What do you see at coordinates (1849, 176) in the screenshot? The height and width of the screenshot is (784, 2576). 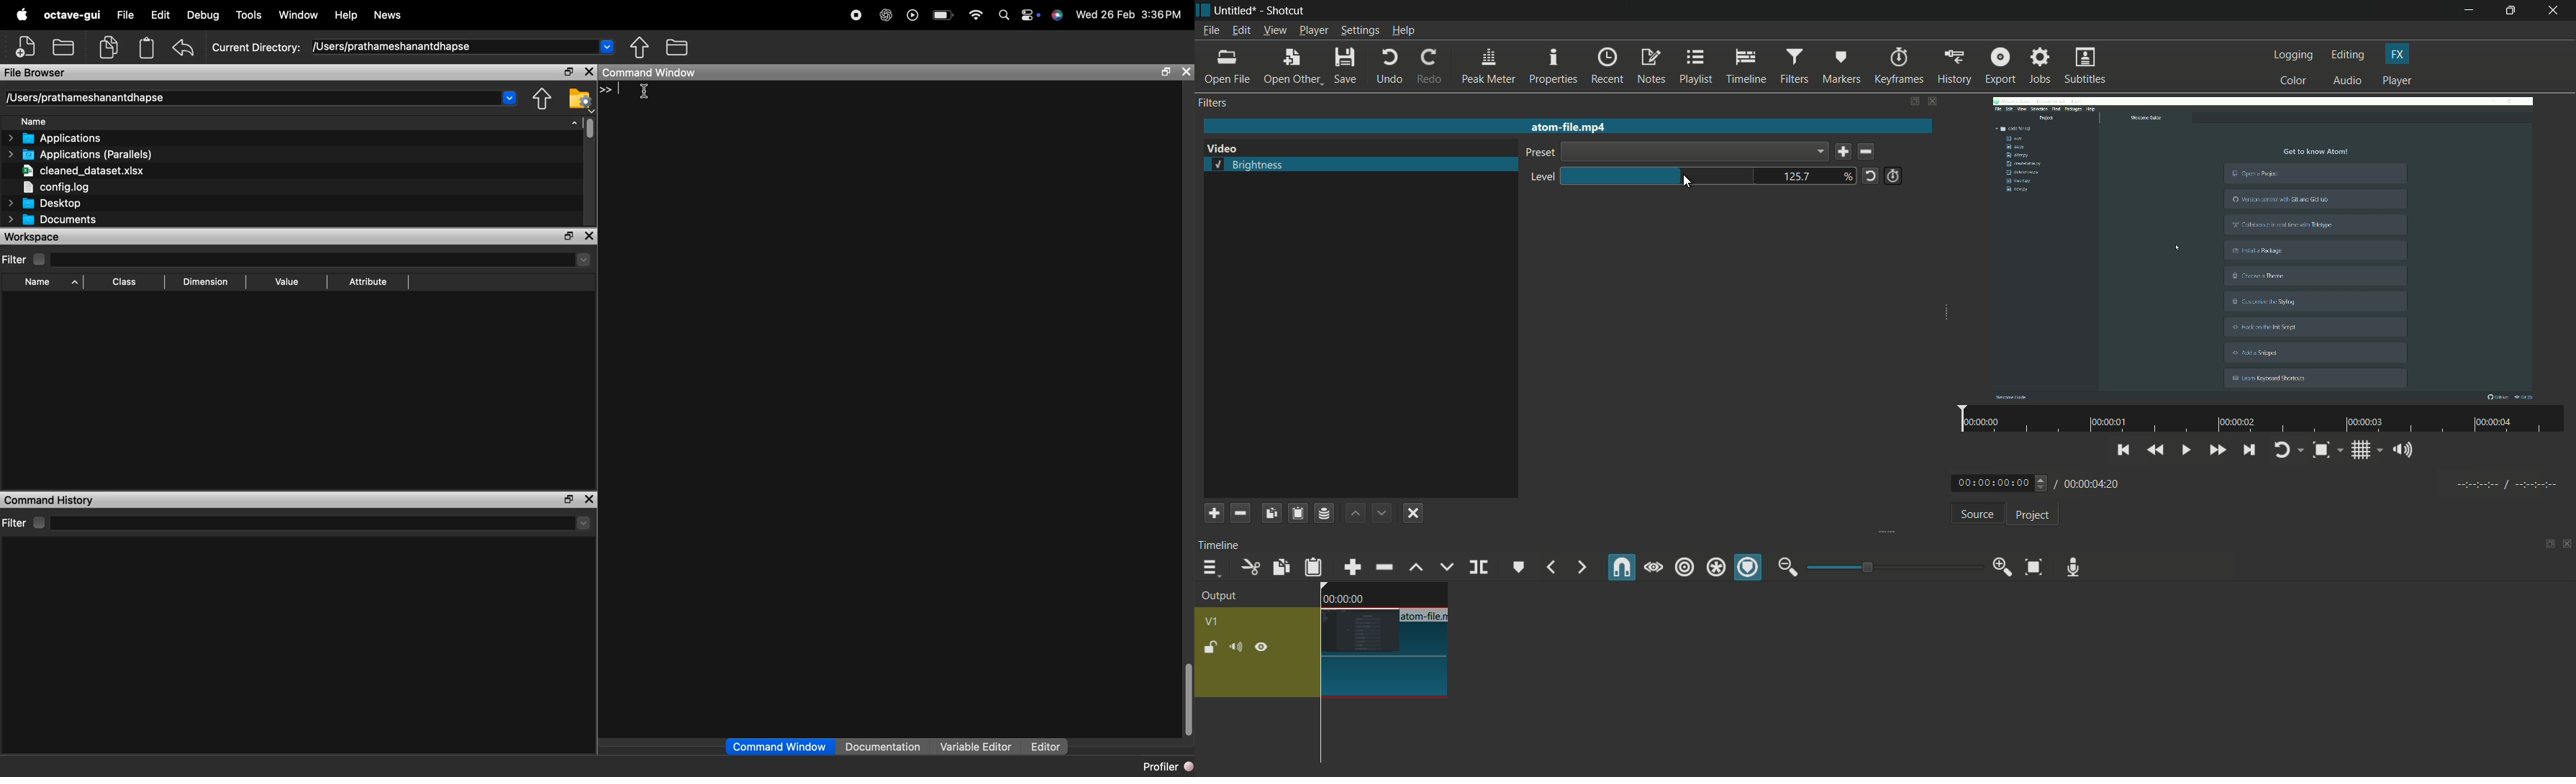 I see `%` at bounding box center [1849, 176].